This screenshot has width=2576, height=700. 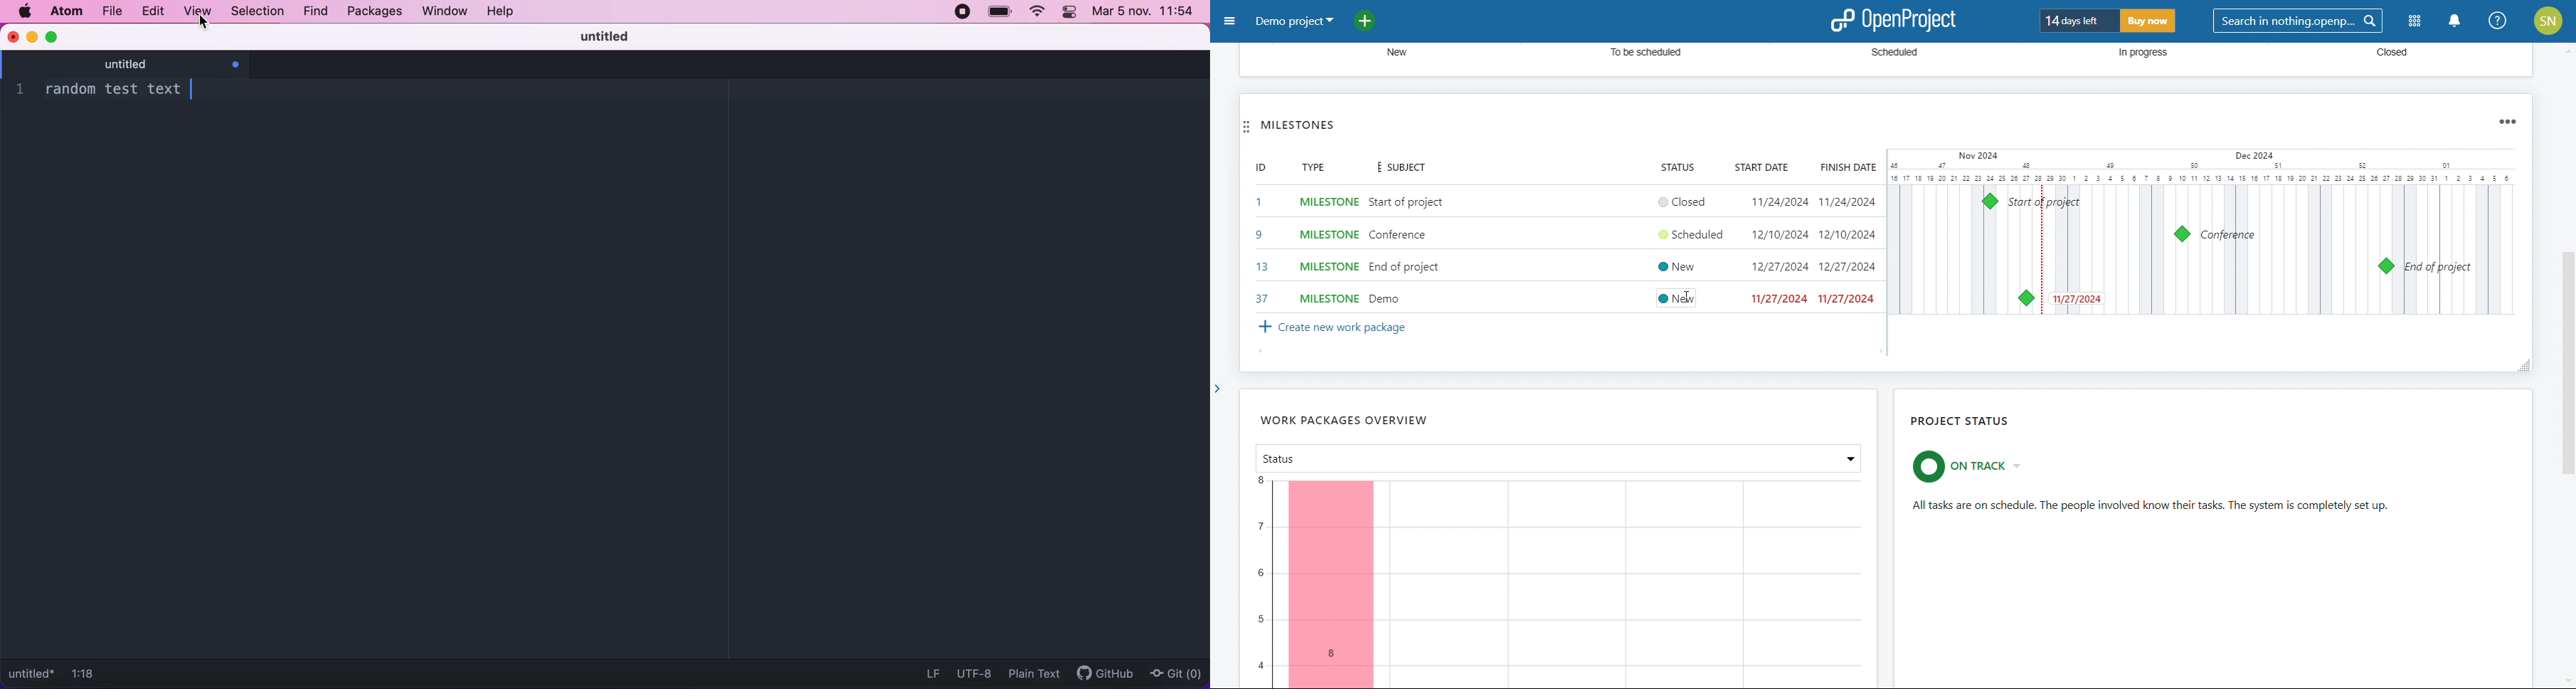 What do you see at coordinates (1849, 250) in the screenshot?
I see `set end date` at bounding box center [1849, 250].